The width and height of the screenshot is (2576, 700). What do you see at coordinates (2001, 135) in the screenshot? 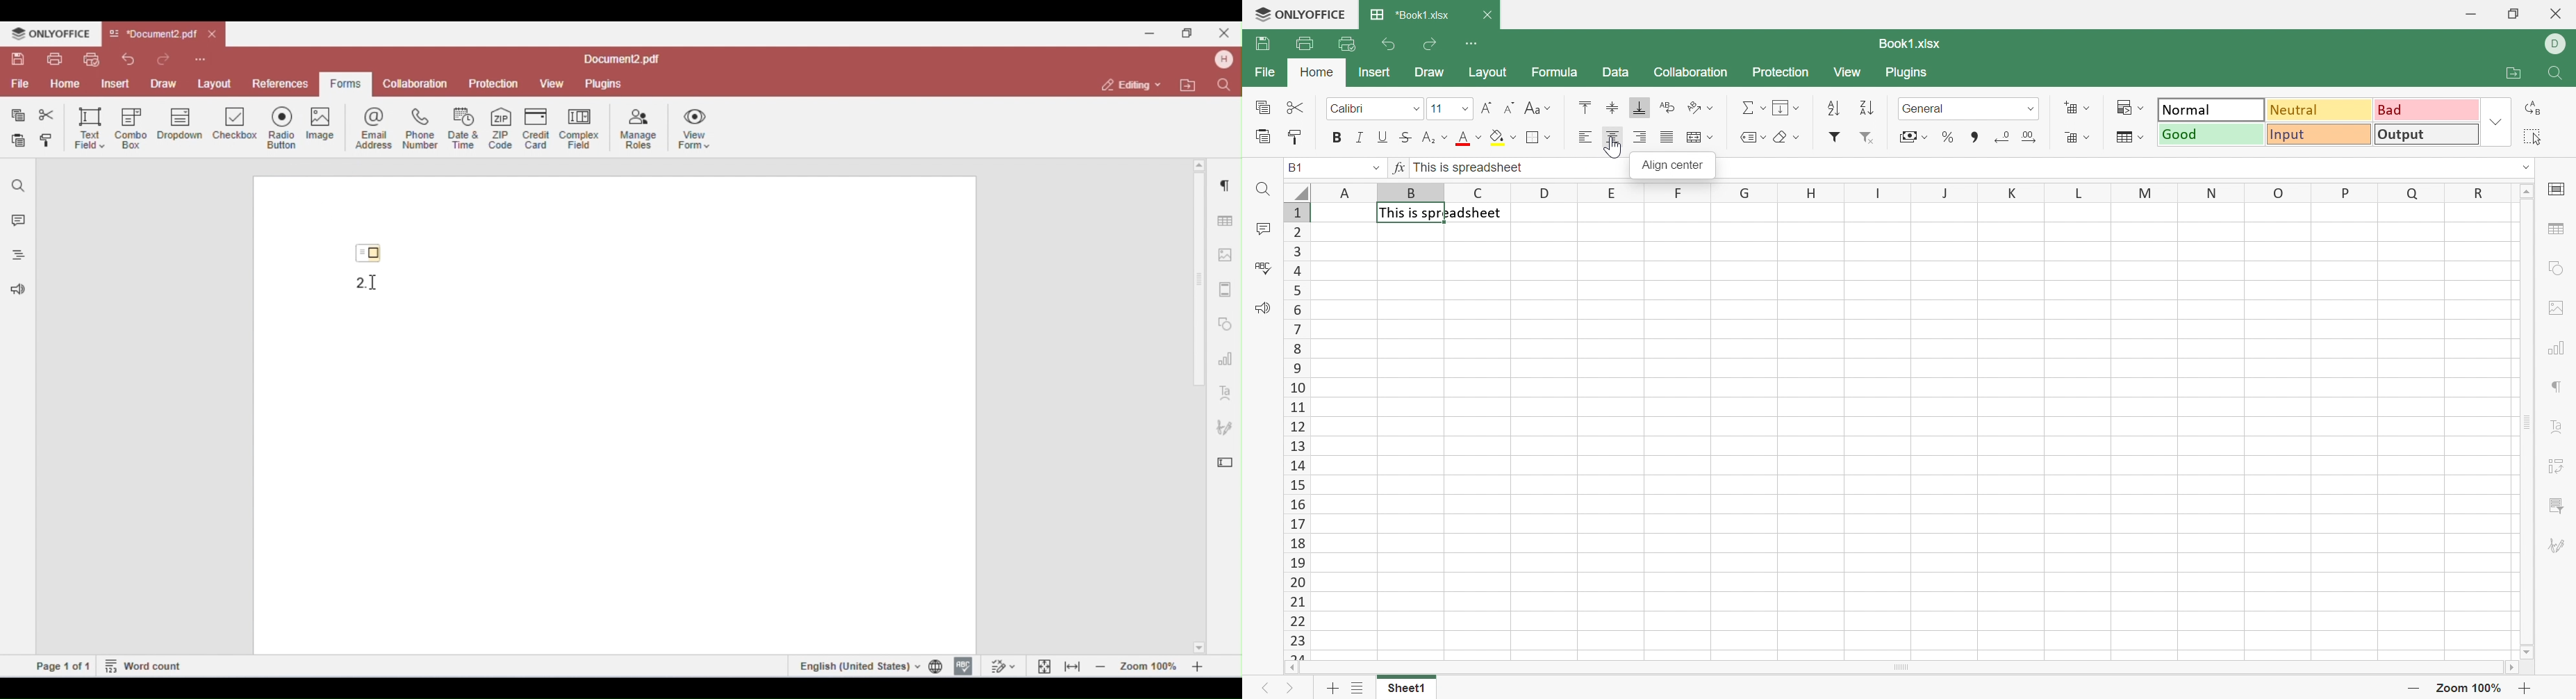
I see `Decrease decimal` at bounding box center [2001, 135].